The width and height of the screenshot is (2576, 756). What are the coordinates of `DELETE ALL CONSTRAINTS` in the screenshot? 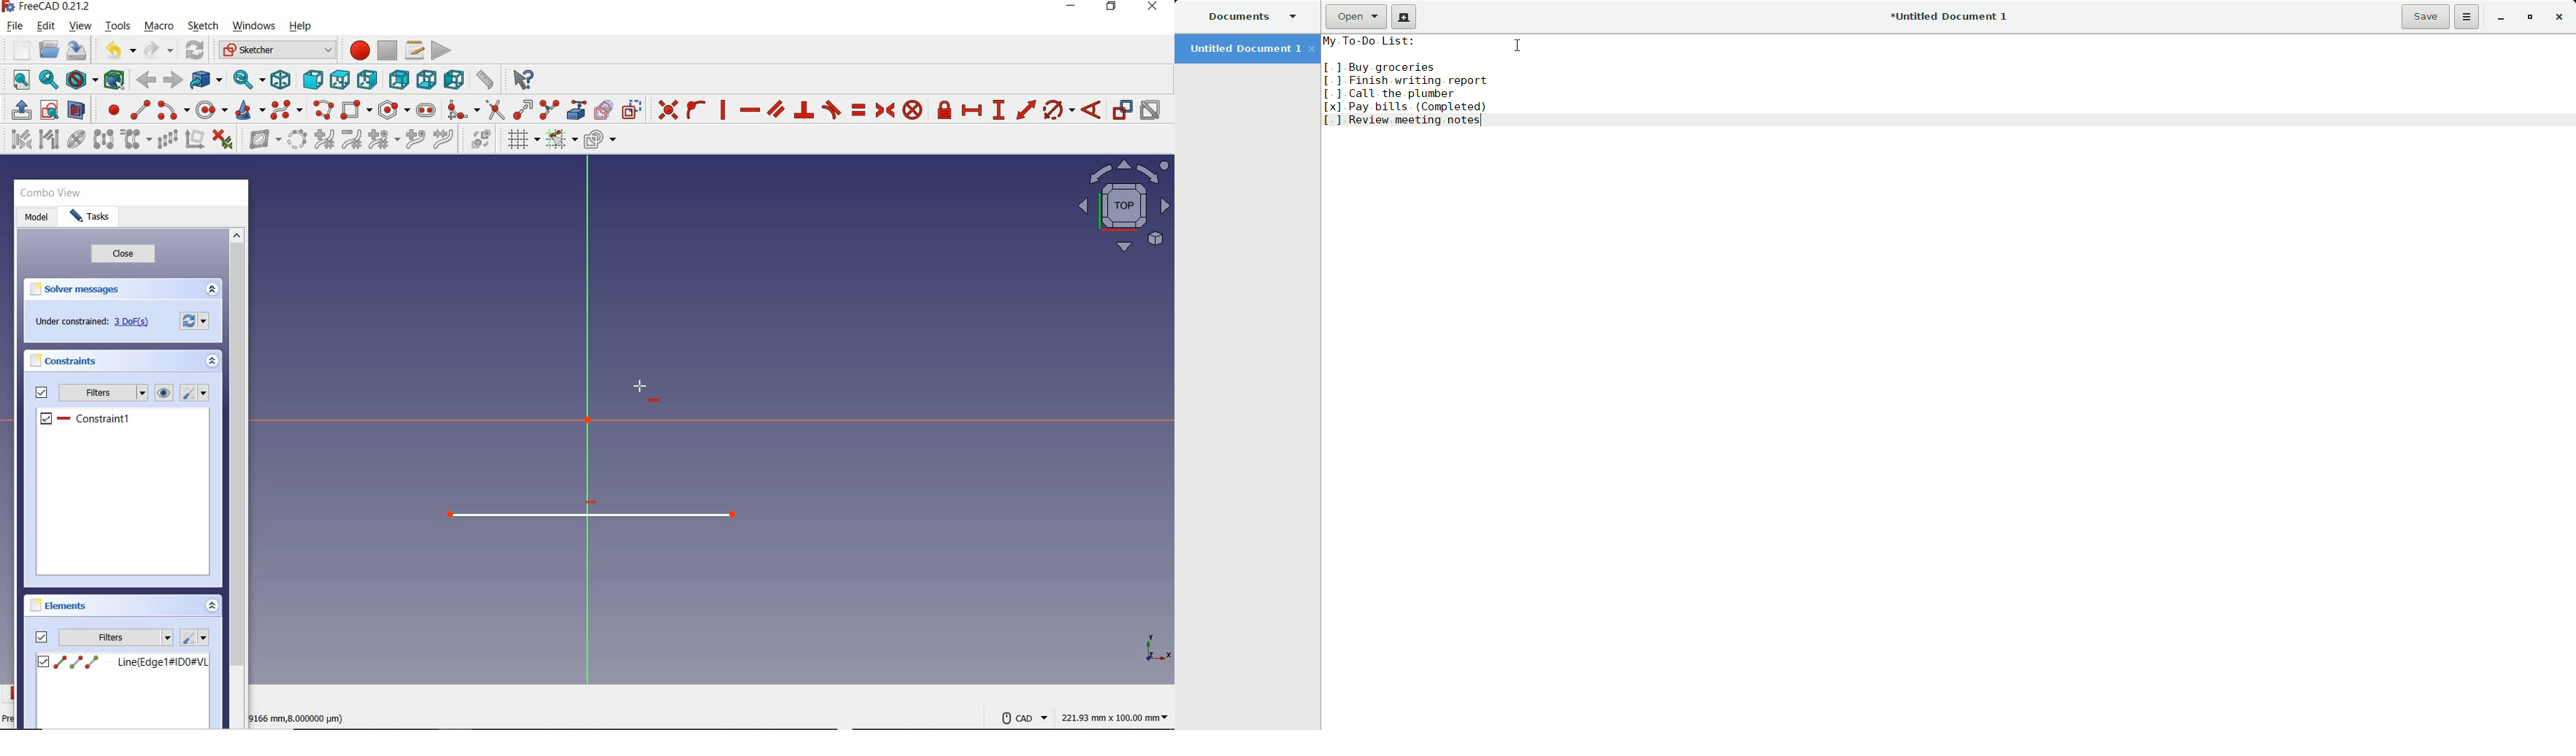 It's located at (223, 138).